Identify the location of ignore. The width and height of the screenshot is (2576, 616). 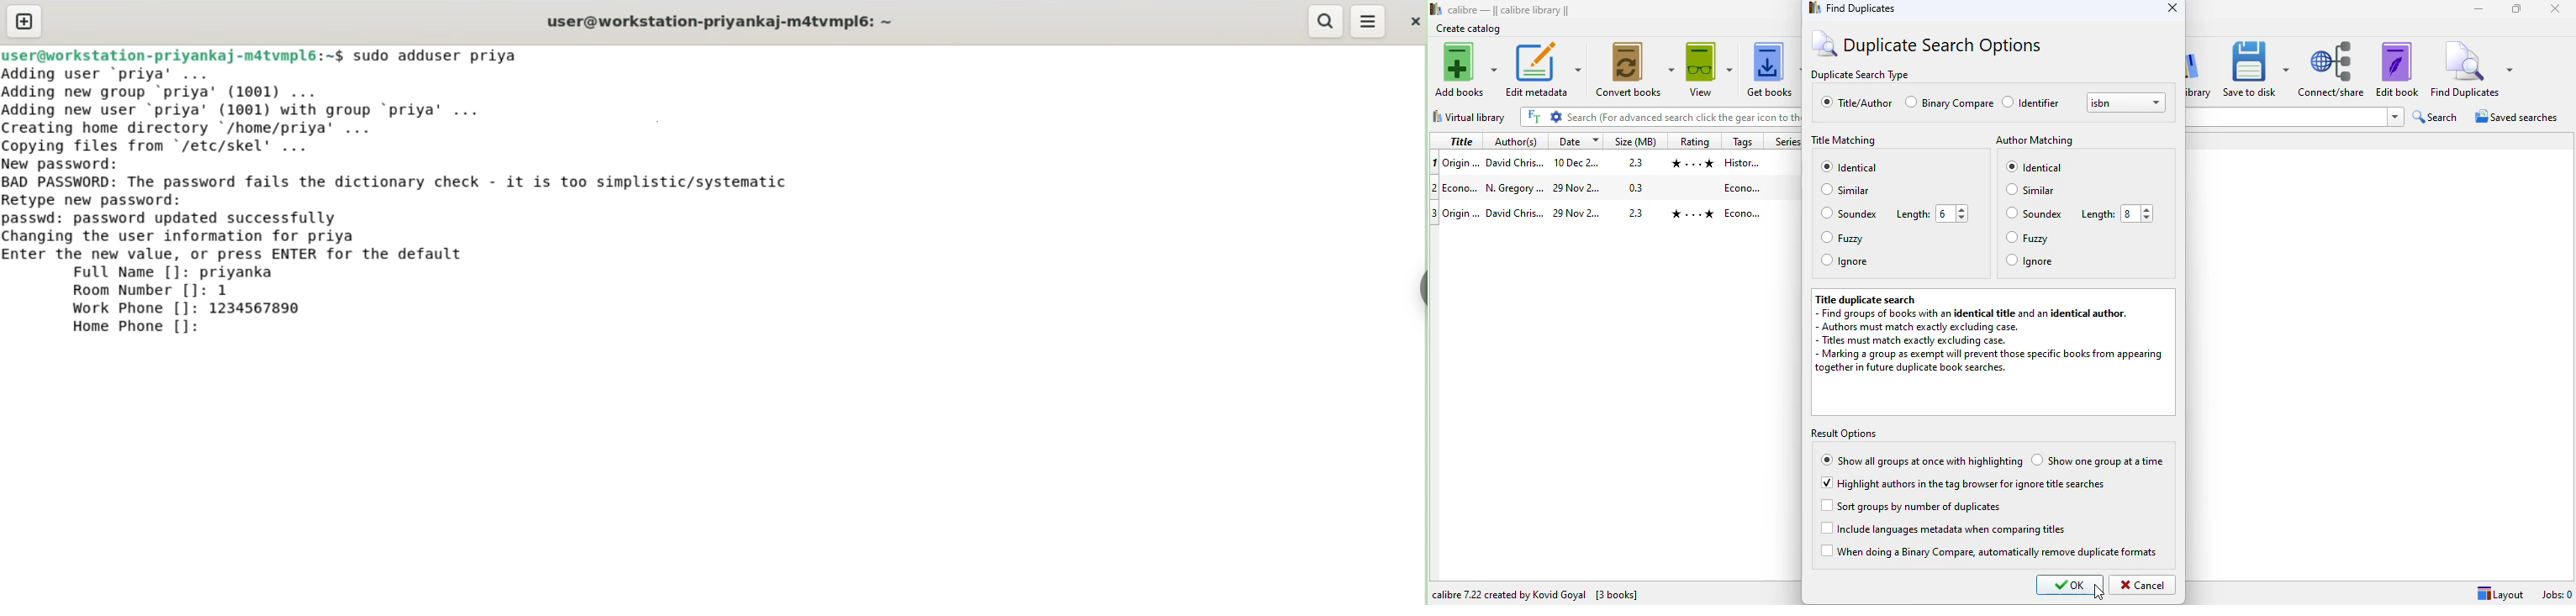
(2030, 260).